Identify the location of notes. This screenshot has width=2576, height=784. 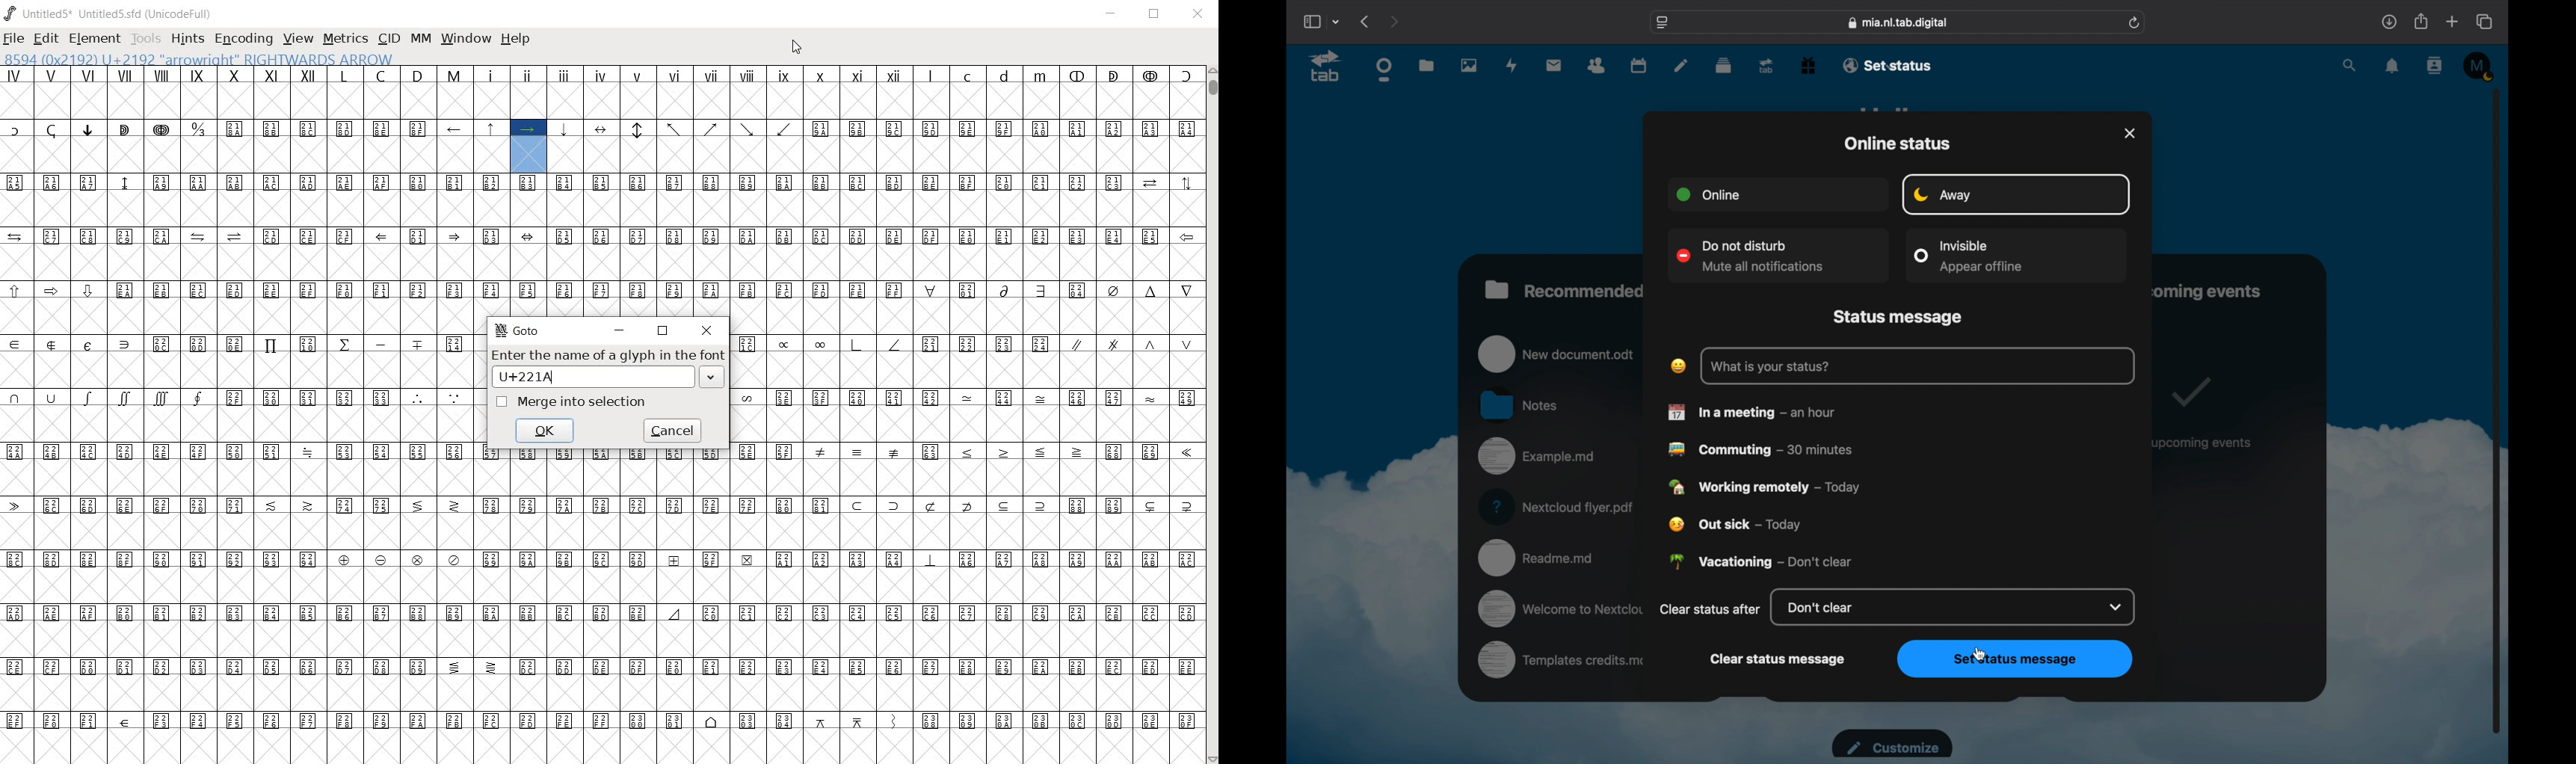
(1521, 404).